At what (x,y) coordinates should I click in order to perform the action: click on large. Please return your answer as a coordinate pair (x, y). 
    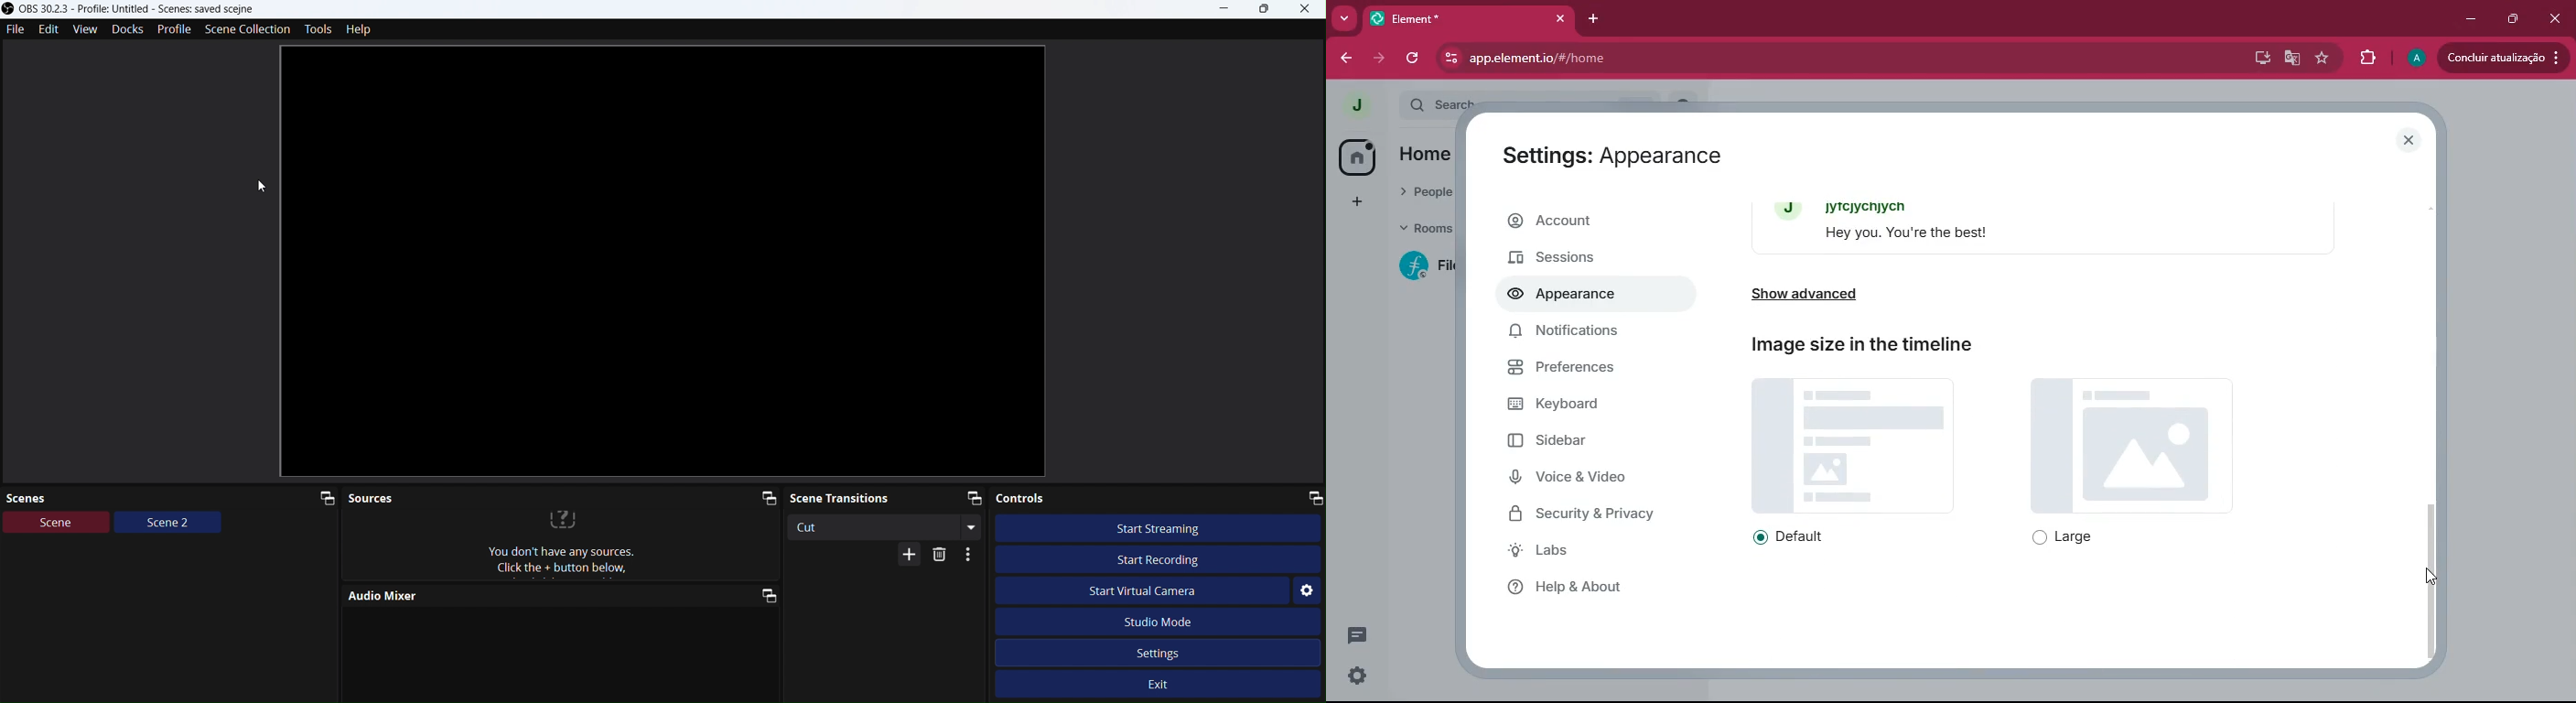
    Looking at the image, I should click on (2071, 538).